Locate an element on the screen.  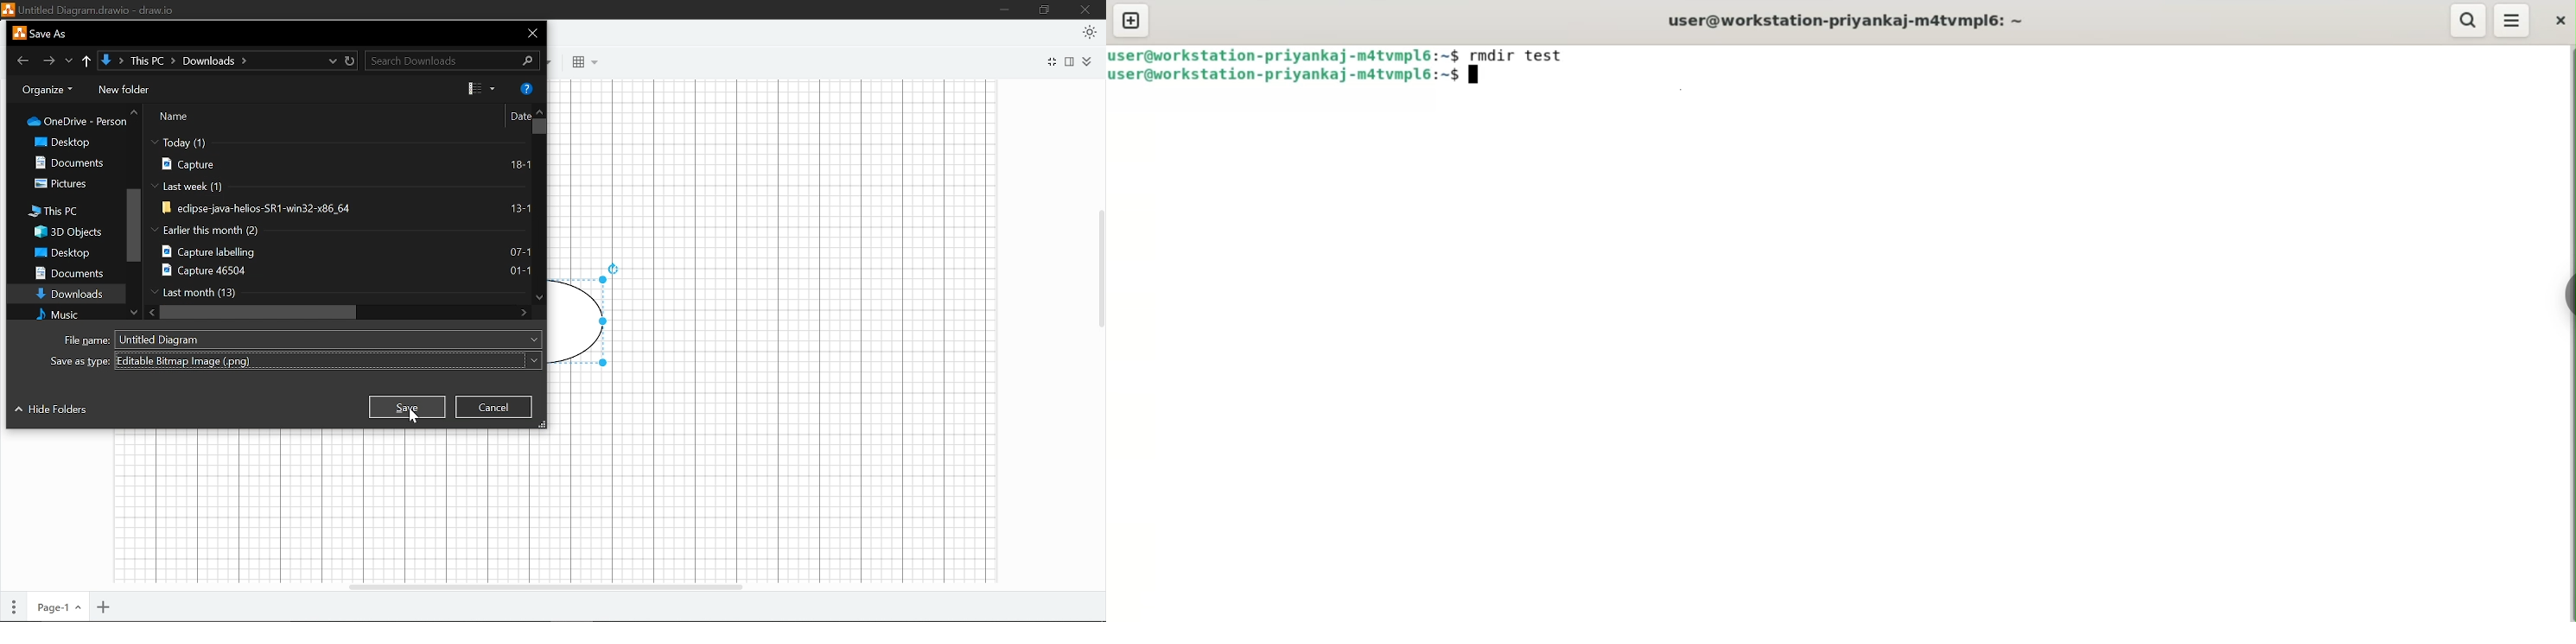
Previous locations is located at coordinates (70, 59).